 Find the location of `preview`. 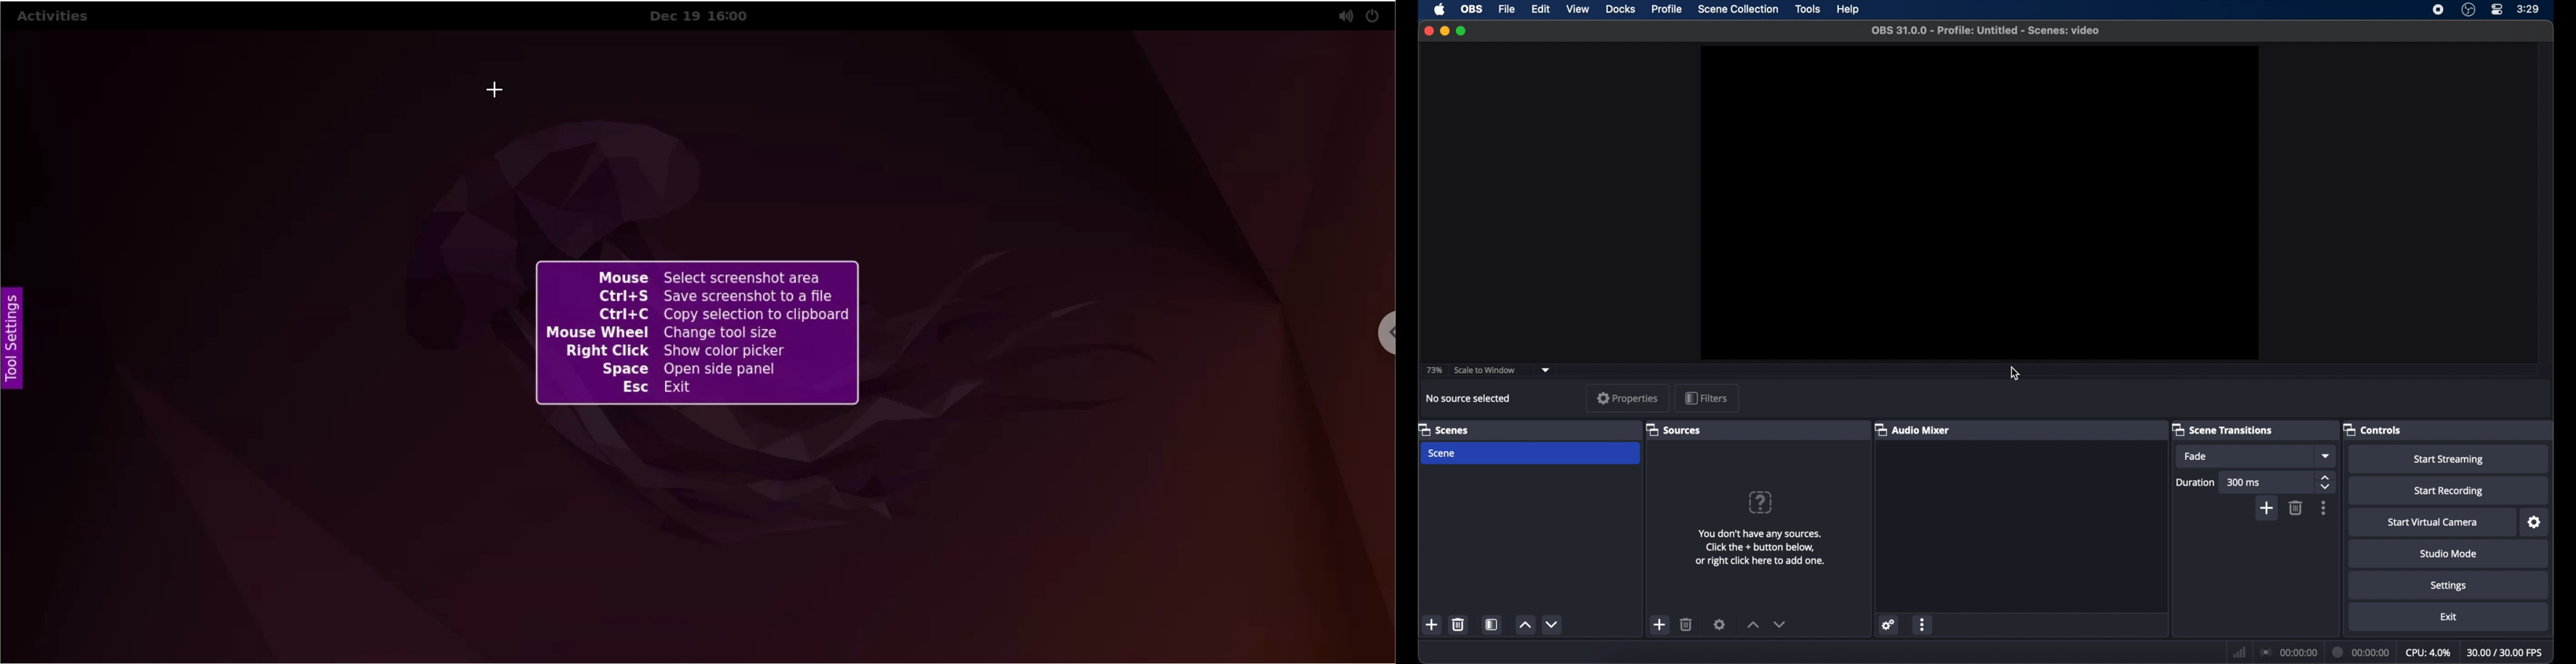

preview is located at coordinates (1981, 200).